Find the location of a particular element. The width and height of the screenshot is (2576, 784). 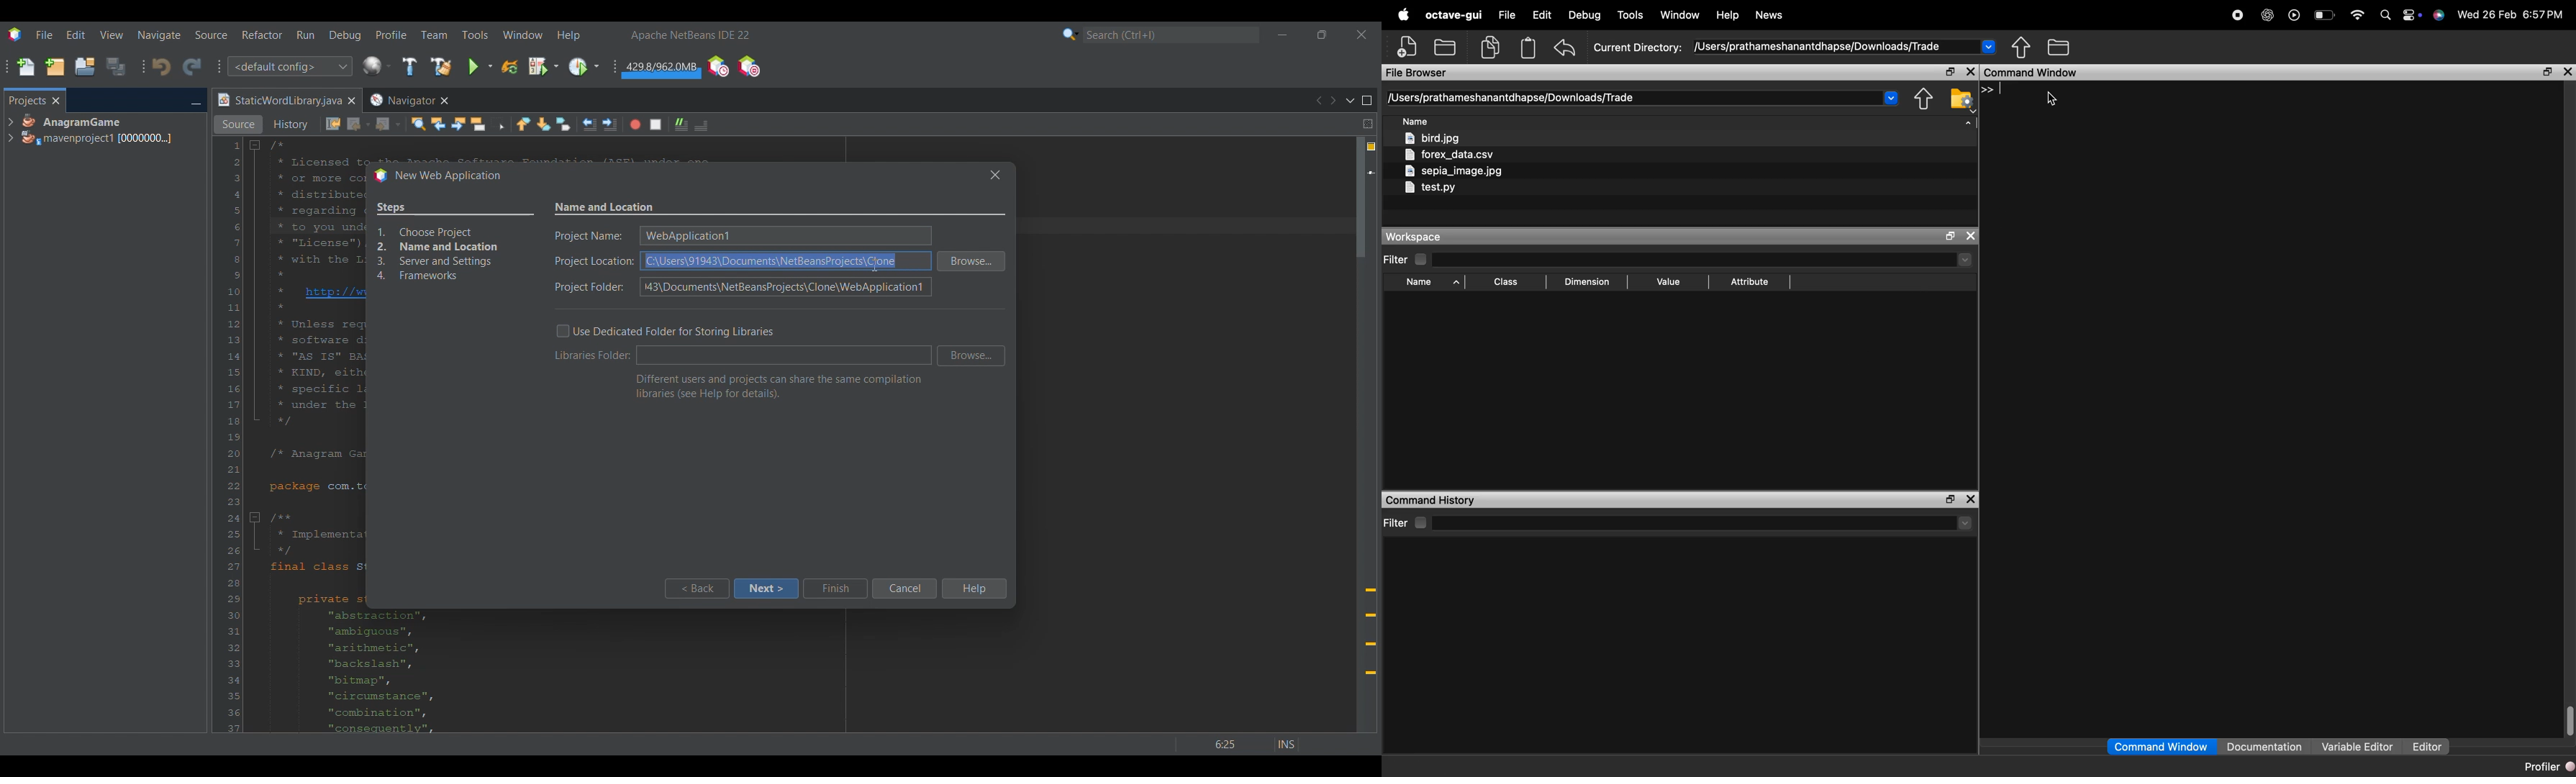

Expand is located at coordinates (10, 130).